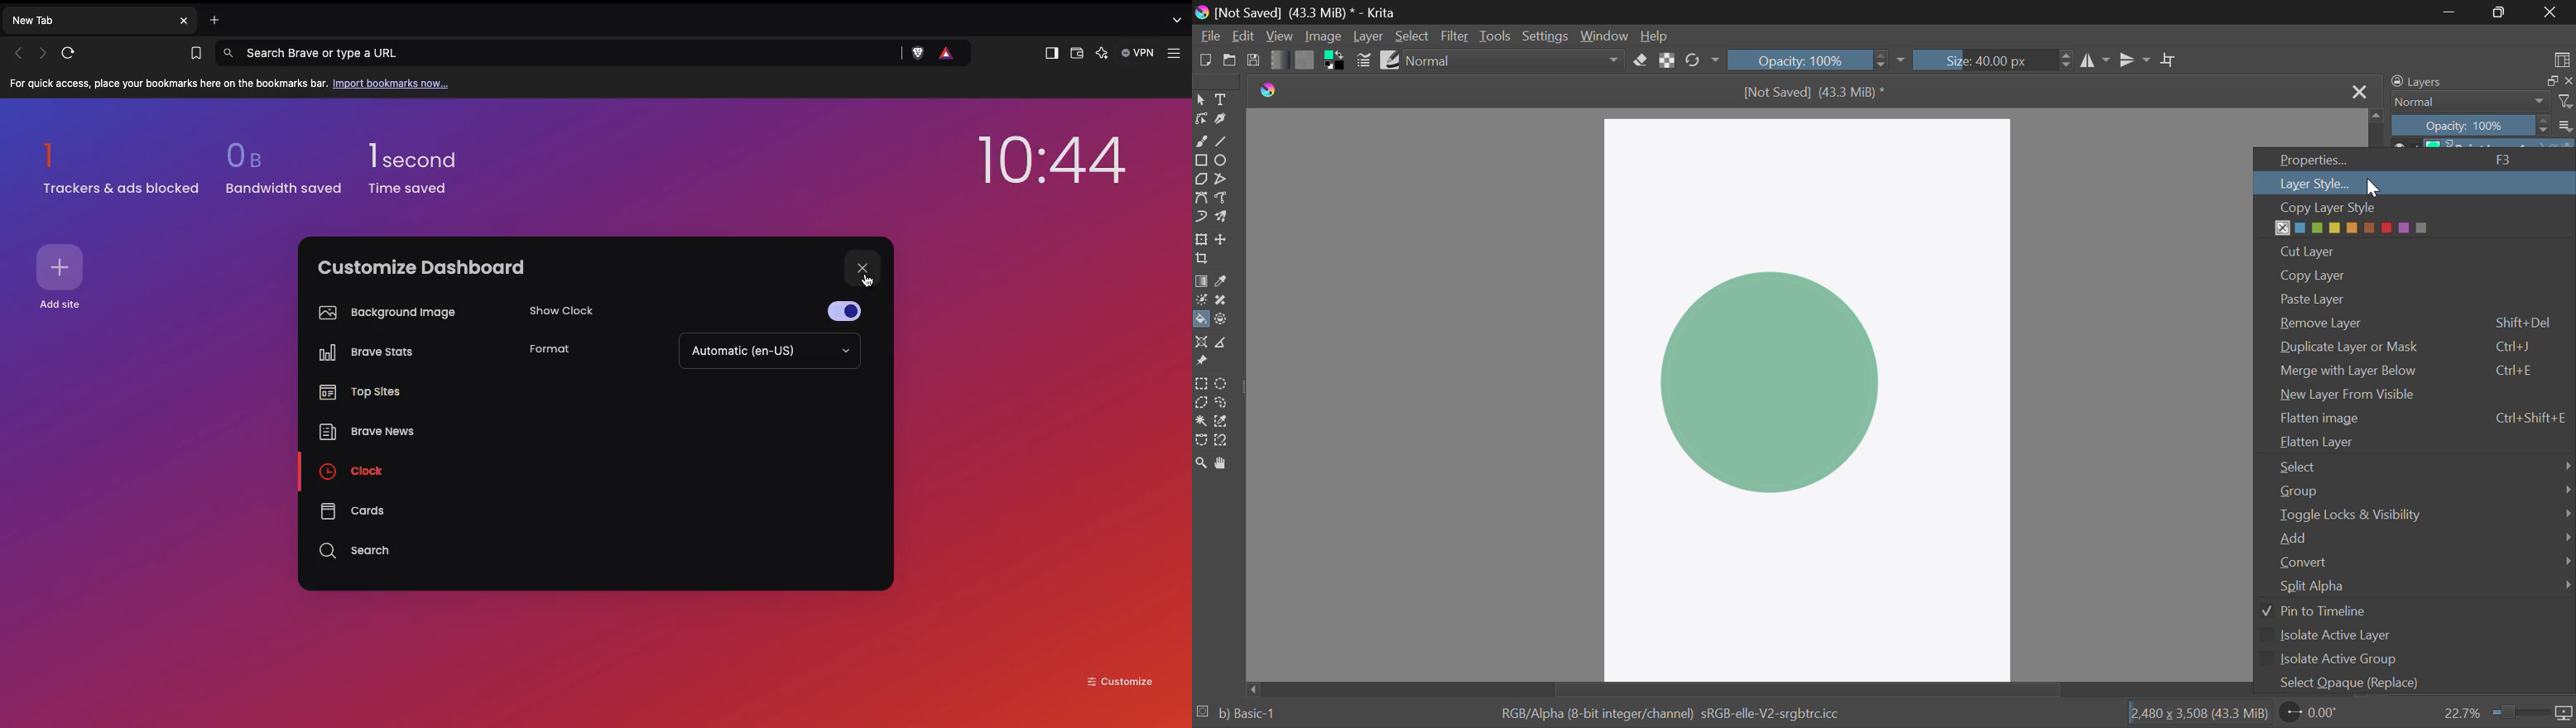 The image size is (2576, 728). What do you see at coordinates (2422, 512) in the screenshot?
I see `Toggle Locks & Visibility` at bounding box center [2422, 512].